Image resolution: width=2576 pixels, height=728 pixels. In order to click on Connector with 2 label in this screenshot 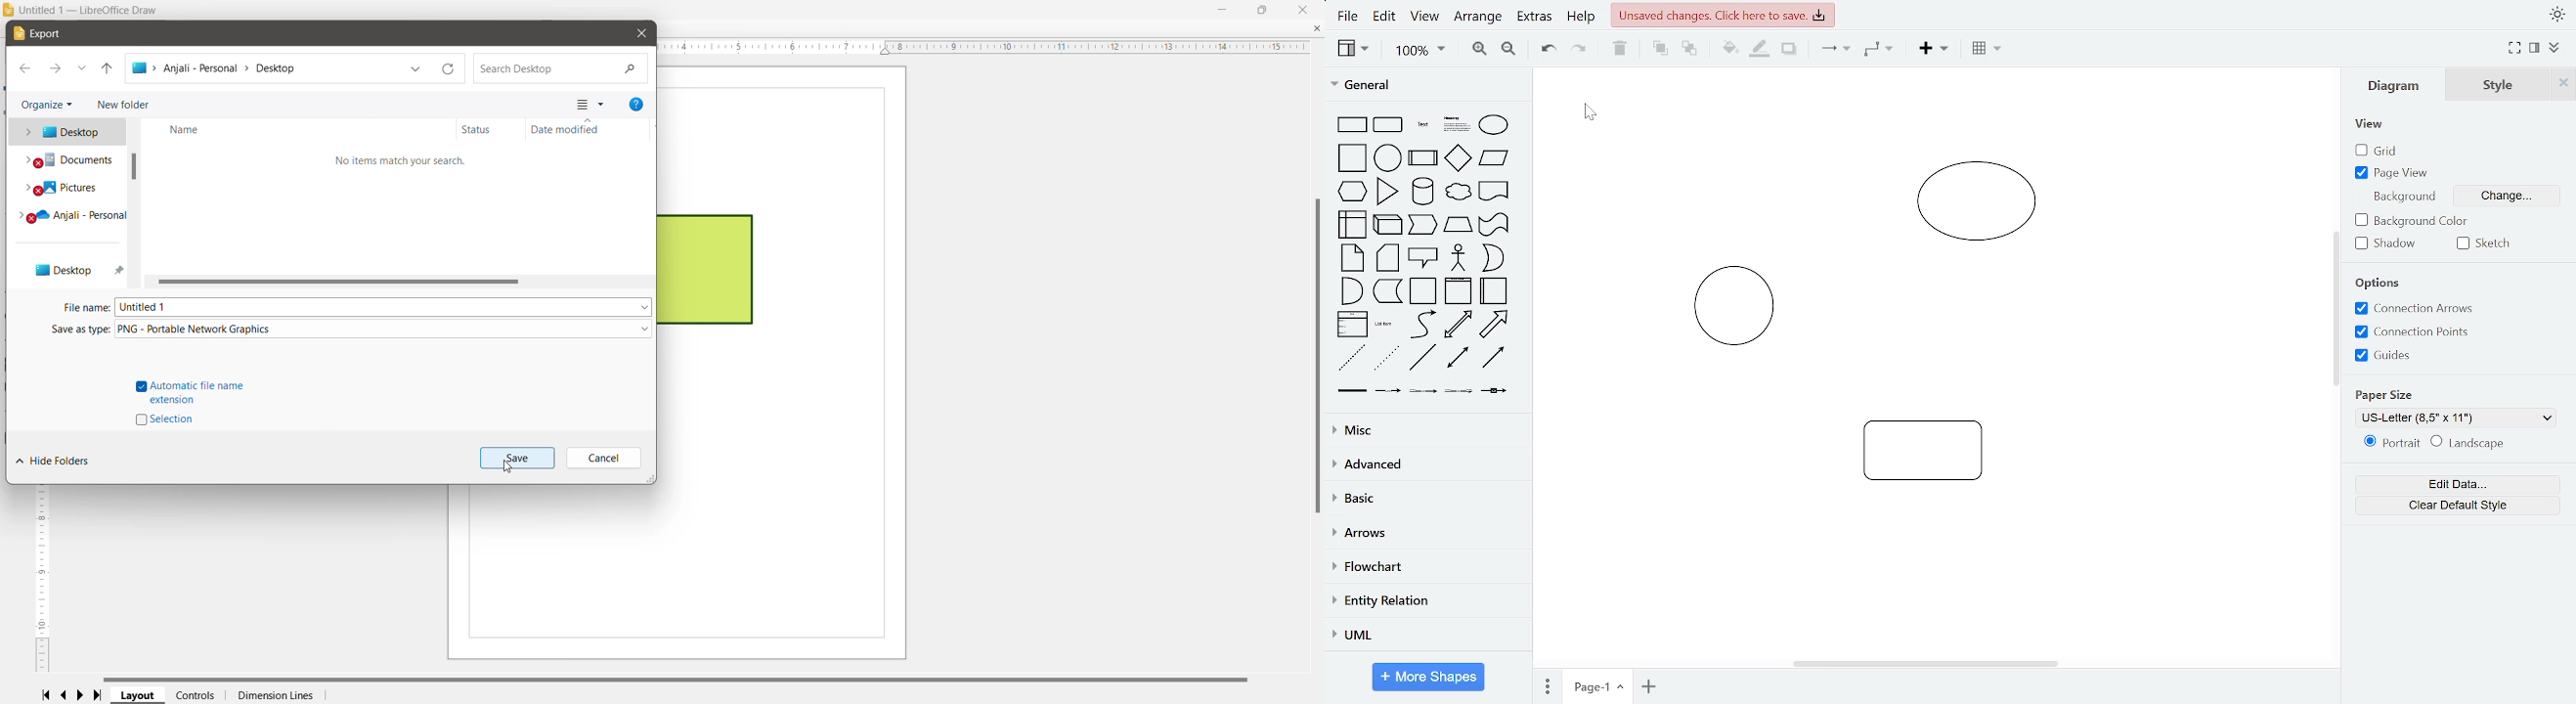, I will do `click(1423, 395)`.